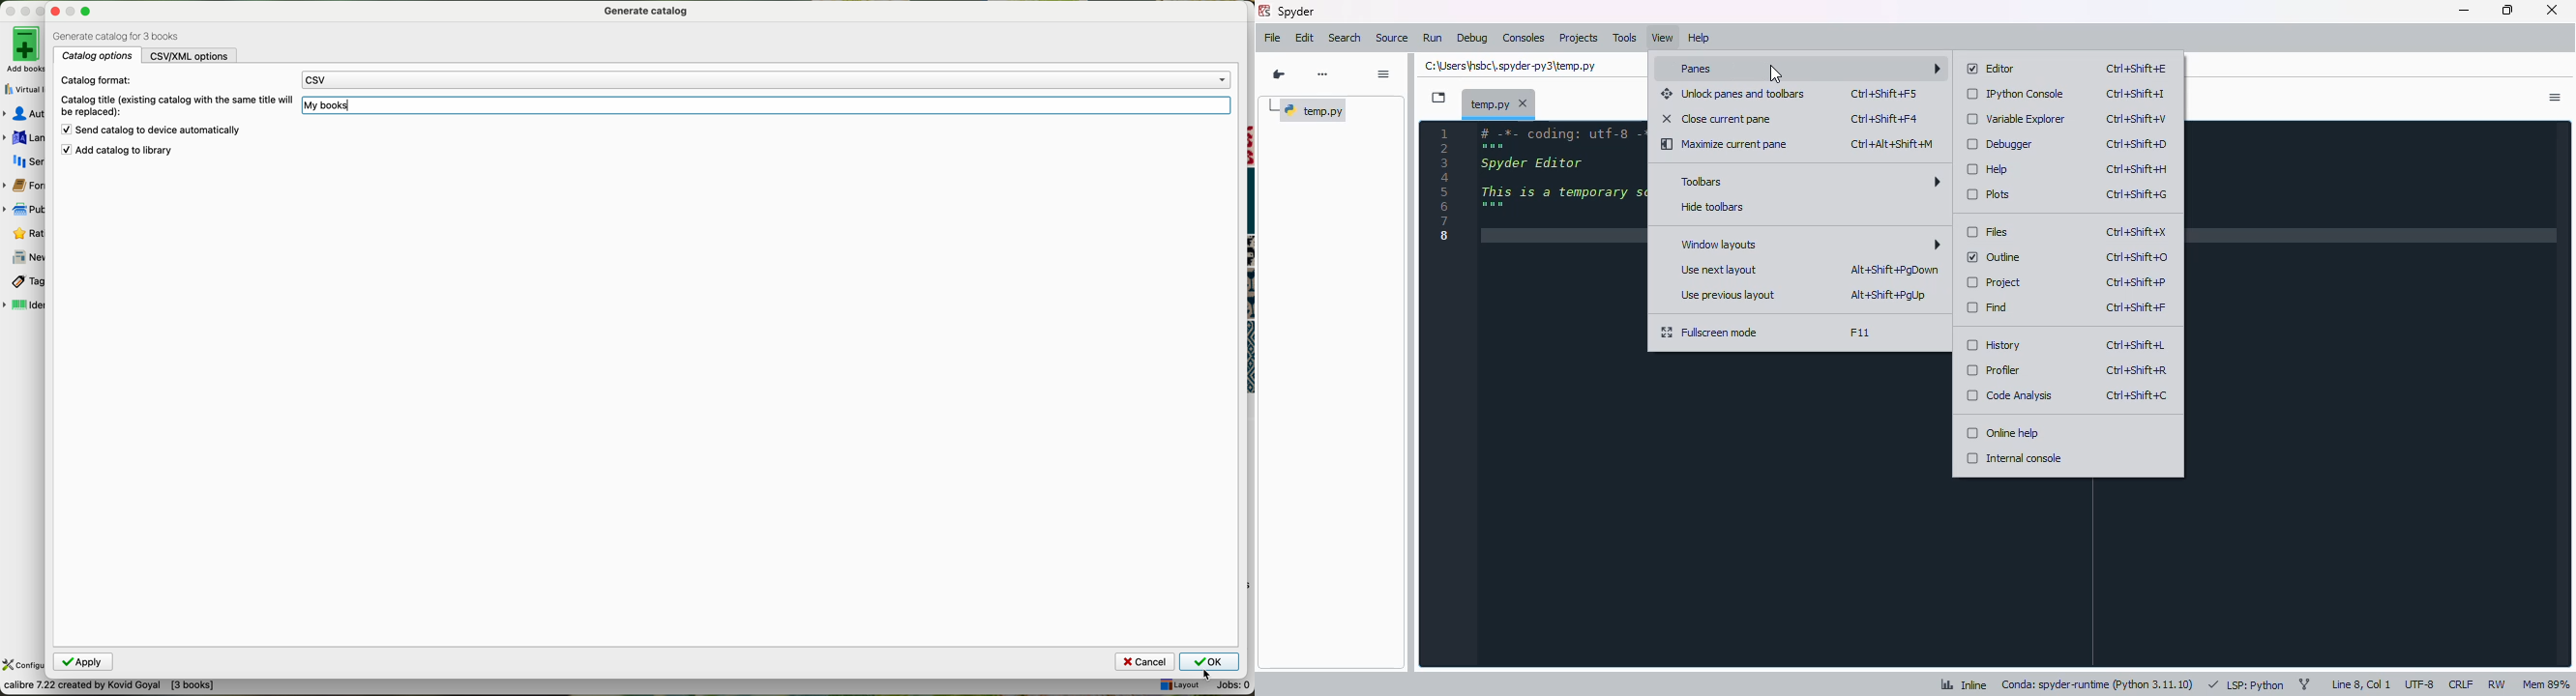 This screenshot has height=700, width=2576. I want to click on maximize, so click(2508, 10).